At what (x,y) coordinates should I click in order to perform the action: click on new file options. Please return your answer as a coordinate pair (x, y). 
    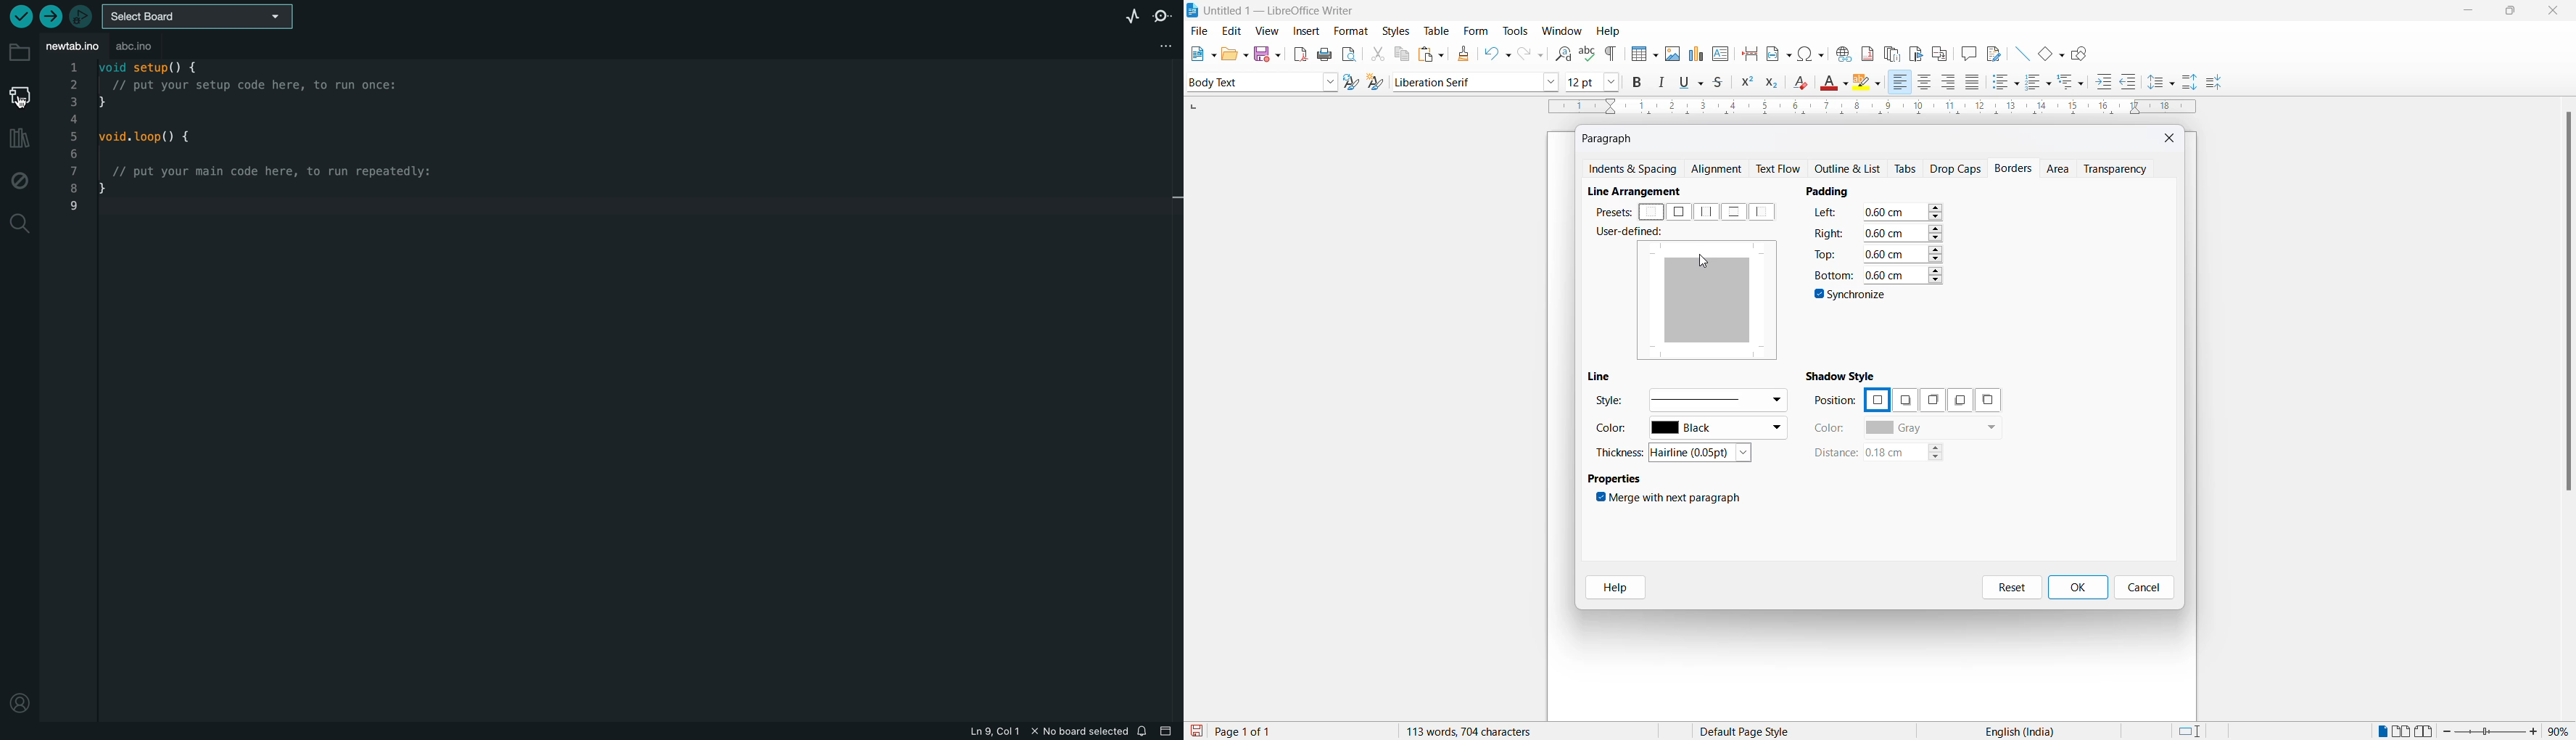
    Looking at the image, I should click on (1200, 54).